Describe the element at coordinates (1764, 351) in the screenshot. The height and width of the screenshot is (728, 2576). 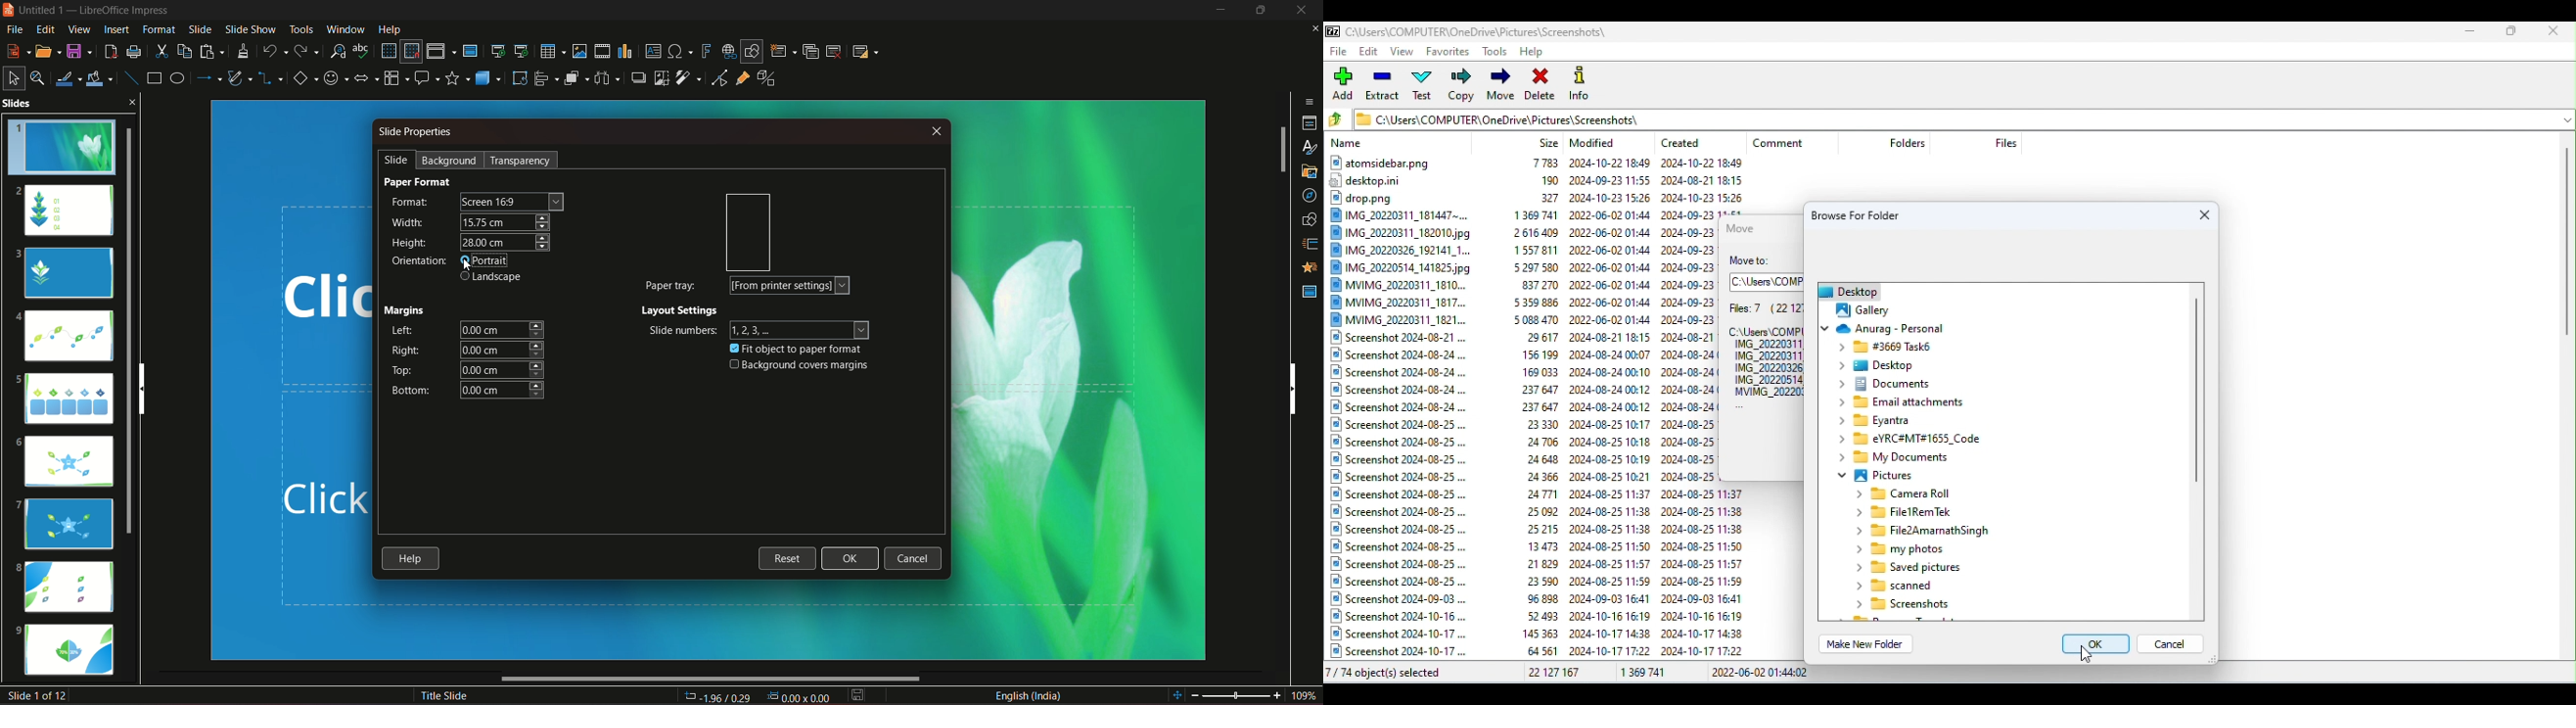
I see `Files` at that location.